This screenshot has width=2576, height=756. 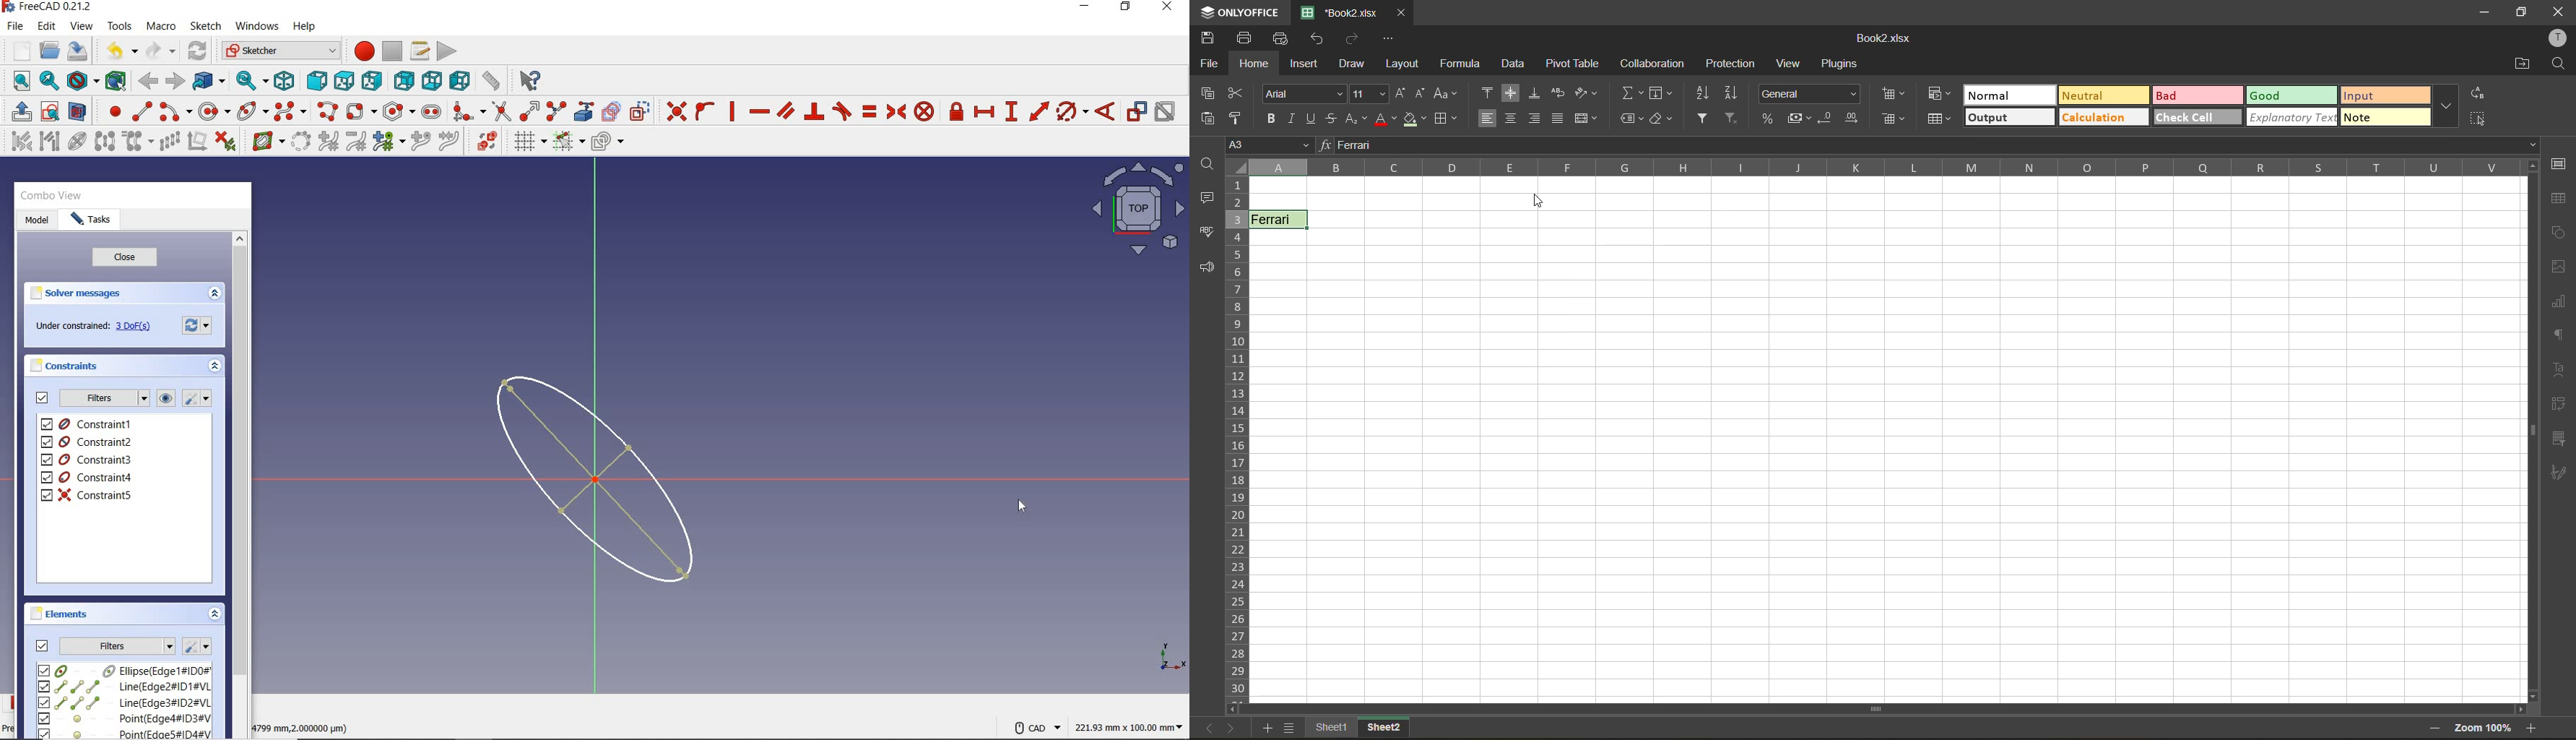 What do you see at coordinates (1280, 220) in the screenshot?
I see `fill color changed` at bounding box center [1280, 220].